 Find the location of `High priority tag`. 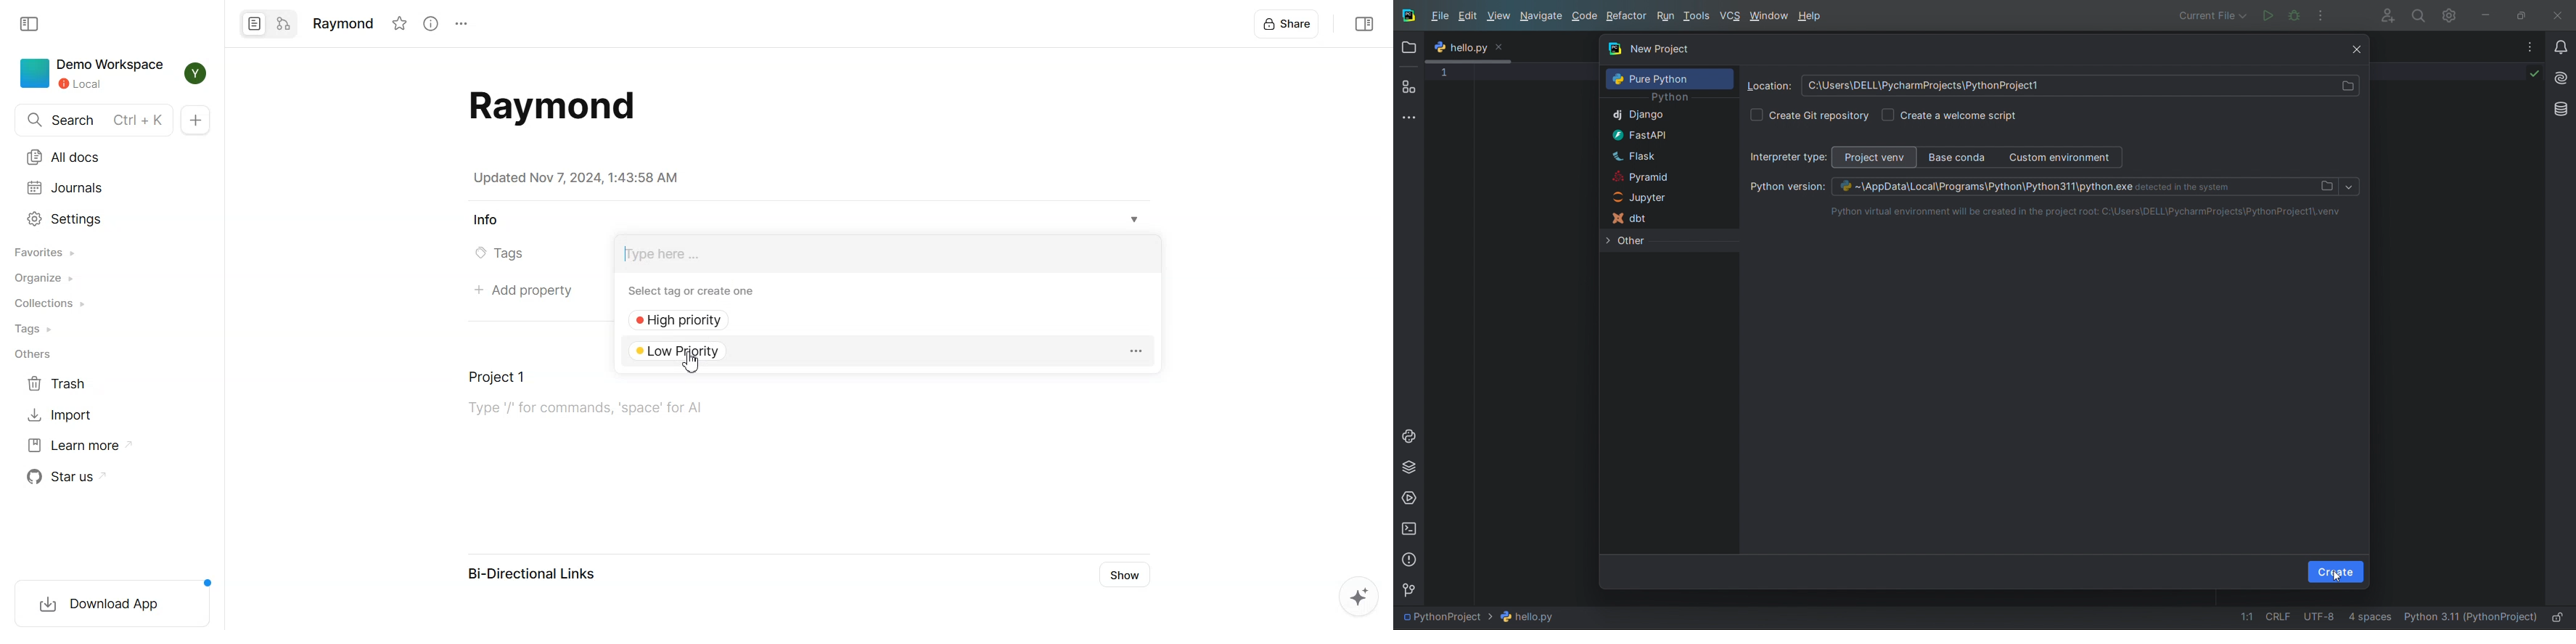

High priority tag is located at coordinates (687, 321).